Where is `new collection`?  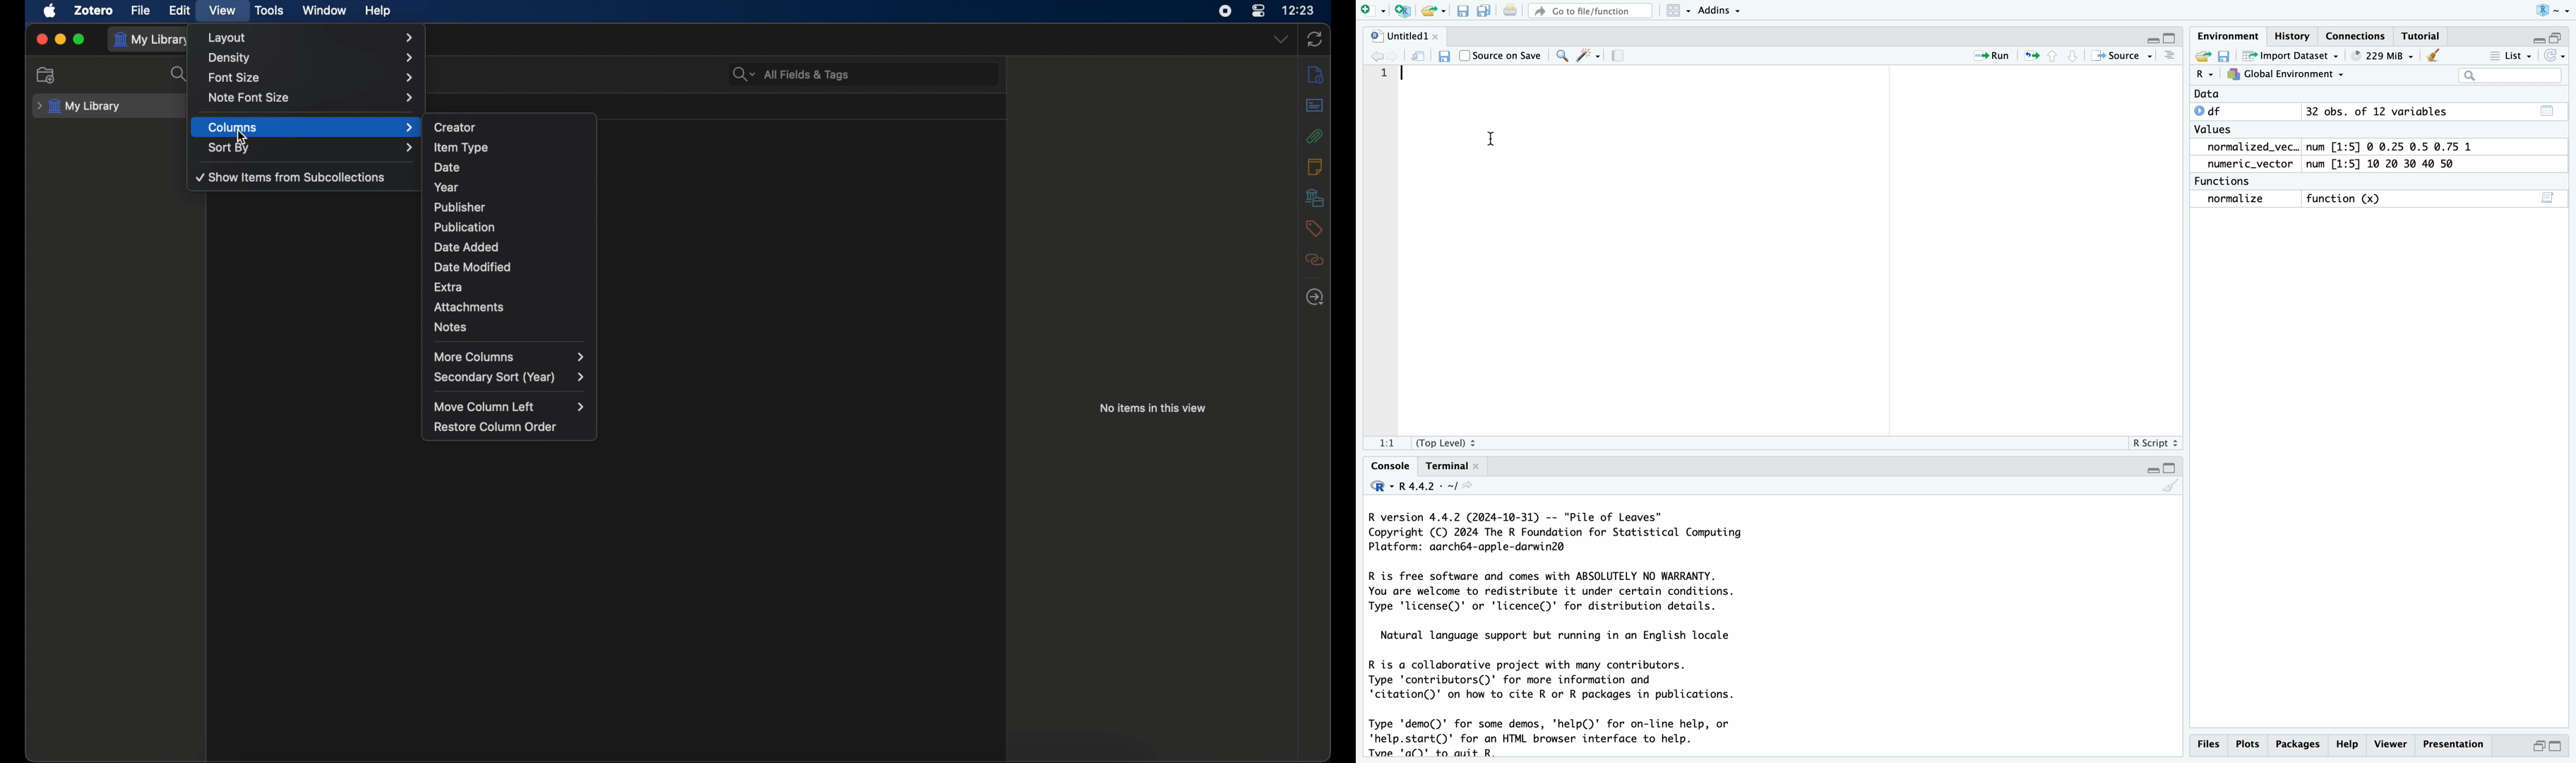
new collection is located at coordinates (46, 75).